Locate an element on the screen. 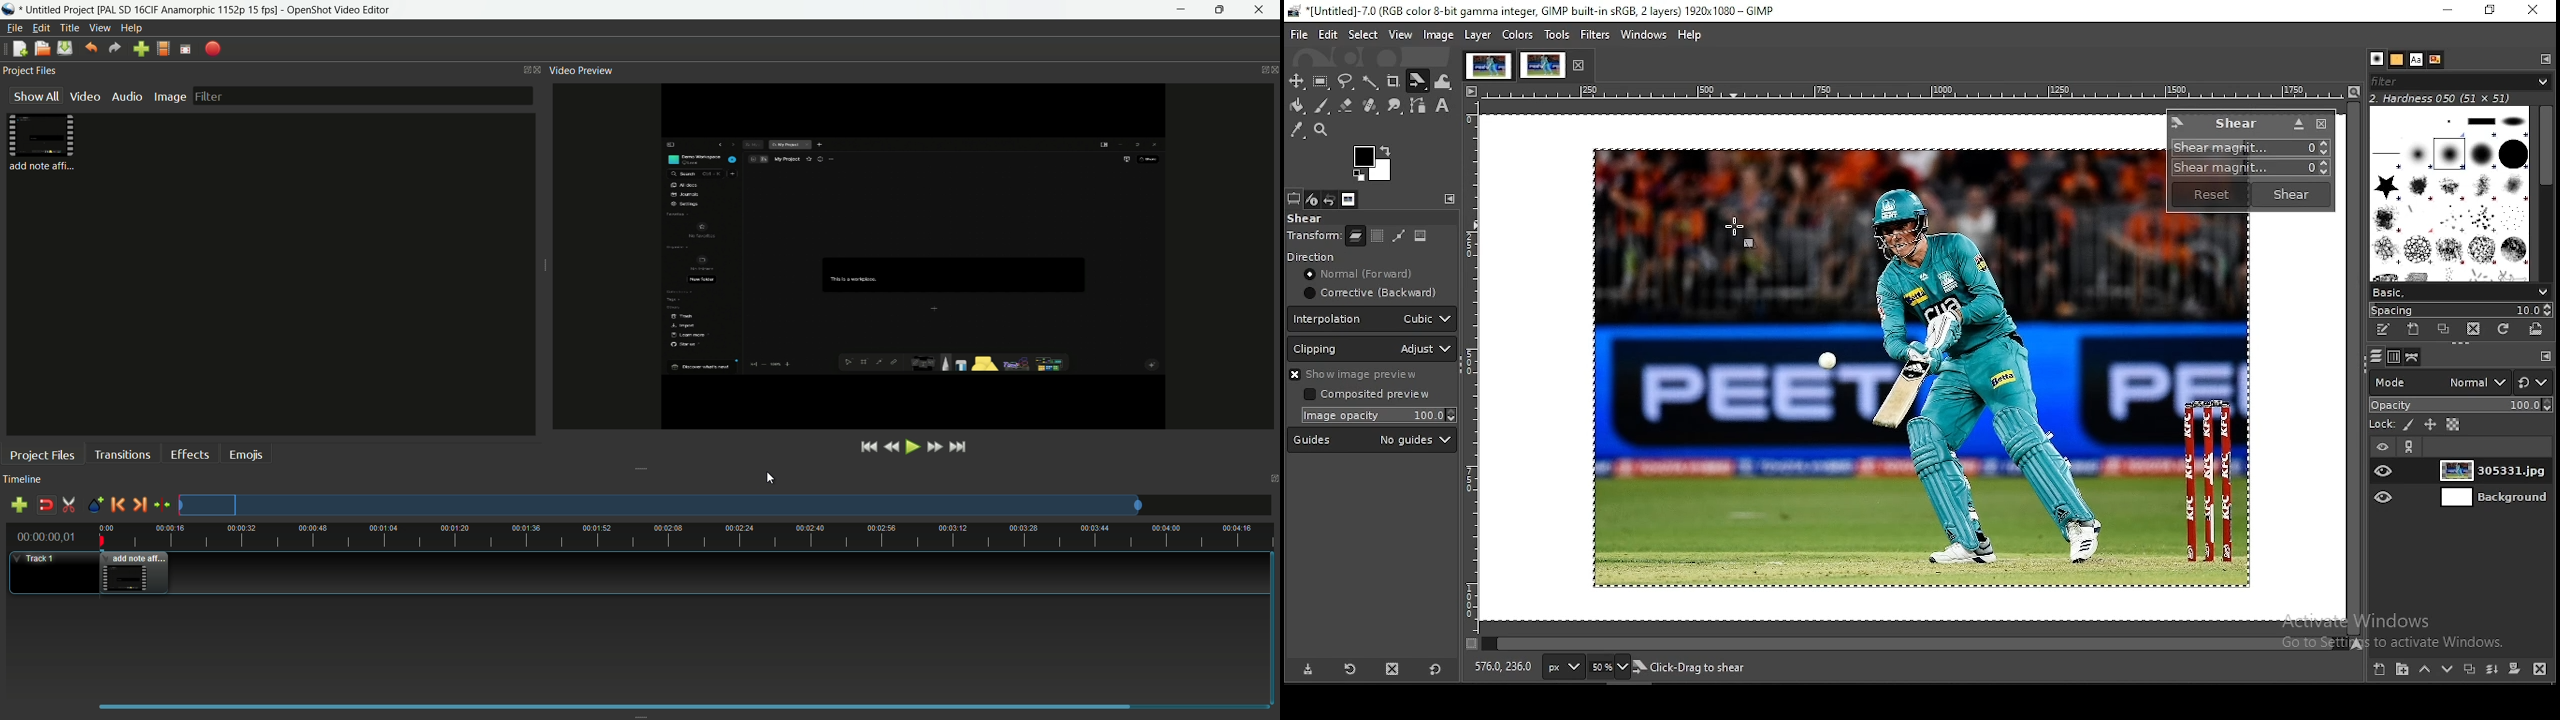 The height and width of the screenshot is (728, 2576). project tab 2 is located at coordinates (1543, 65).